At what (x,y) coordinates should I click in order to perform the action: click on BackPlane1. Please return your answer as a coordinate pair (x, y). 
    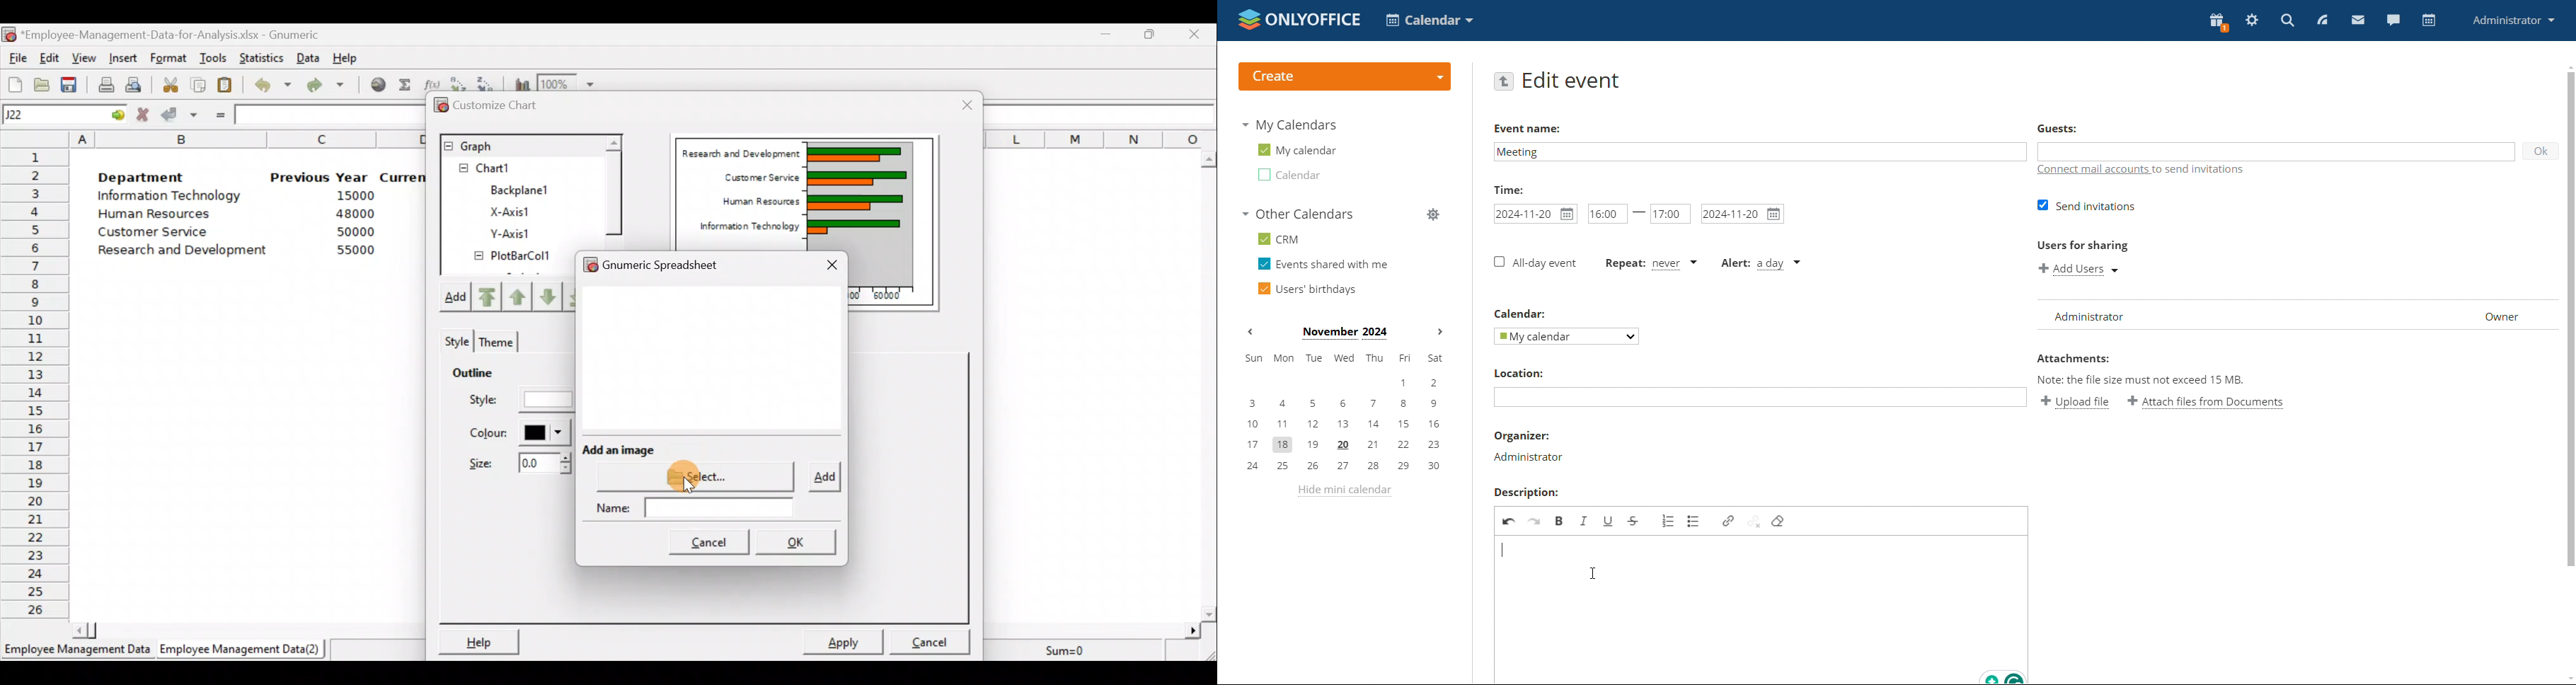
    Looking at the image, I should click on (528, 188).